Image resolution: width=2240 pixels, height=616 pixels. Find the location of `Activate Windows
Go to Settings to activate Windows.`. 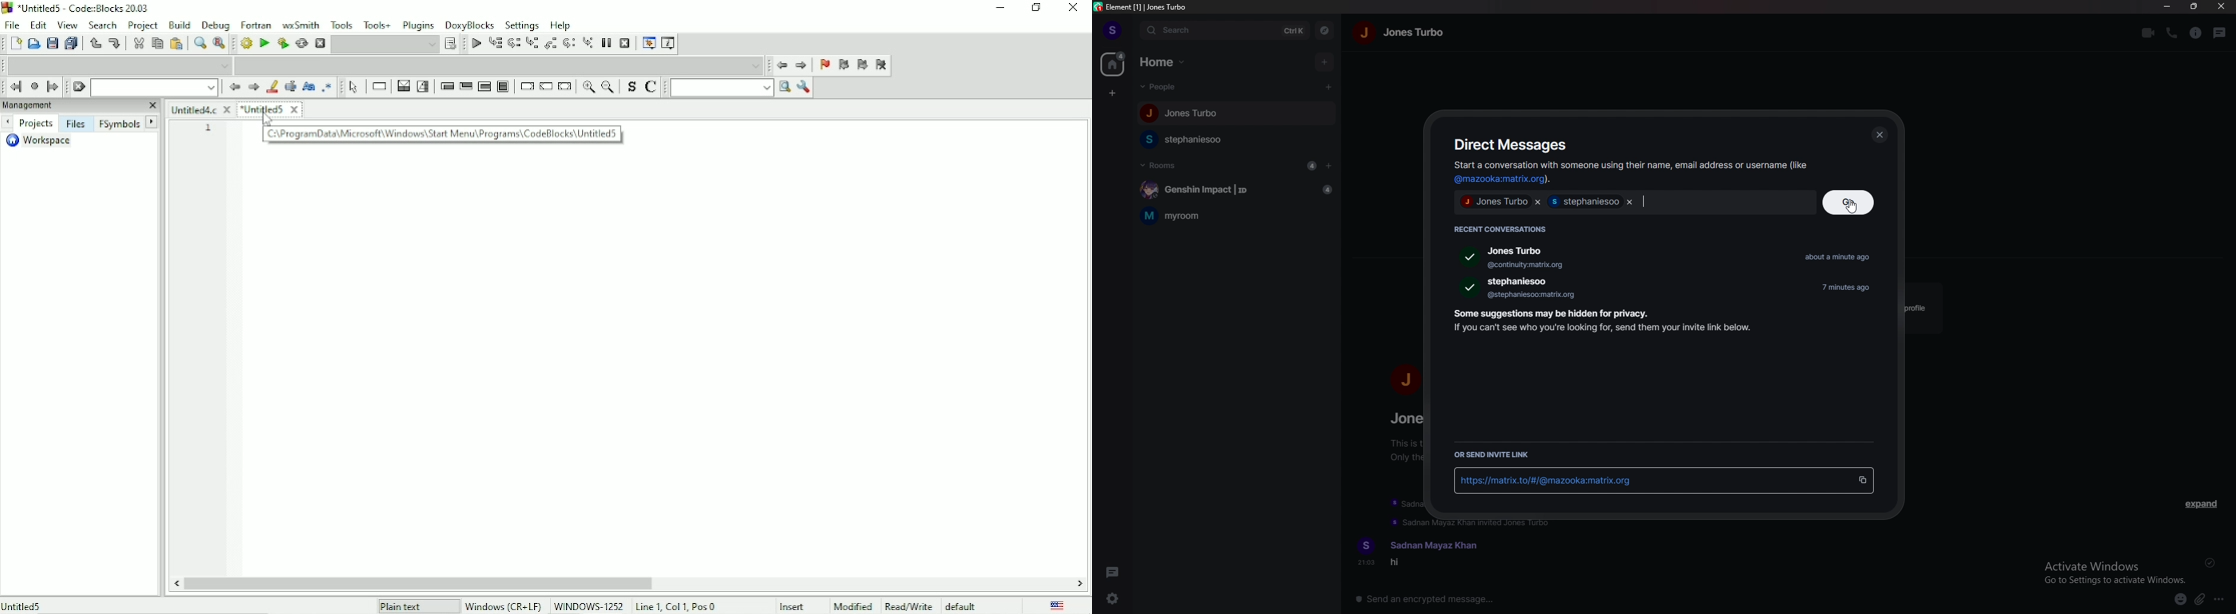

Activate Windows
Go to Settings to activate Windows. is located at coordinates (2116, 571).